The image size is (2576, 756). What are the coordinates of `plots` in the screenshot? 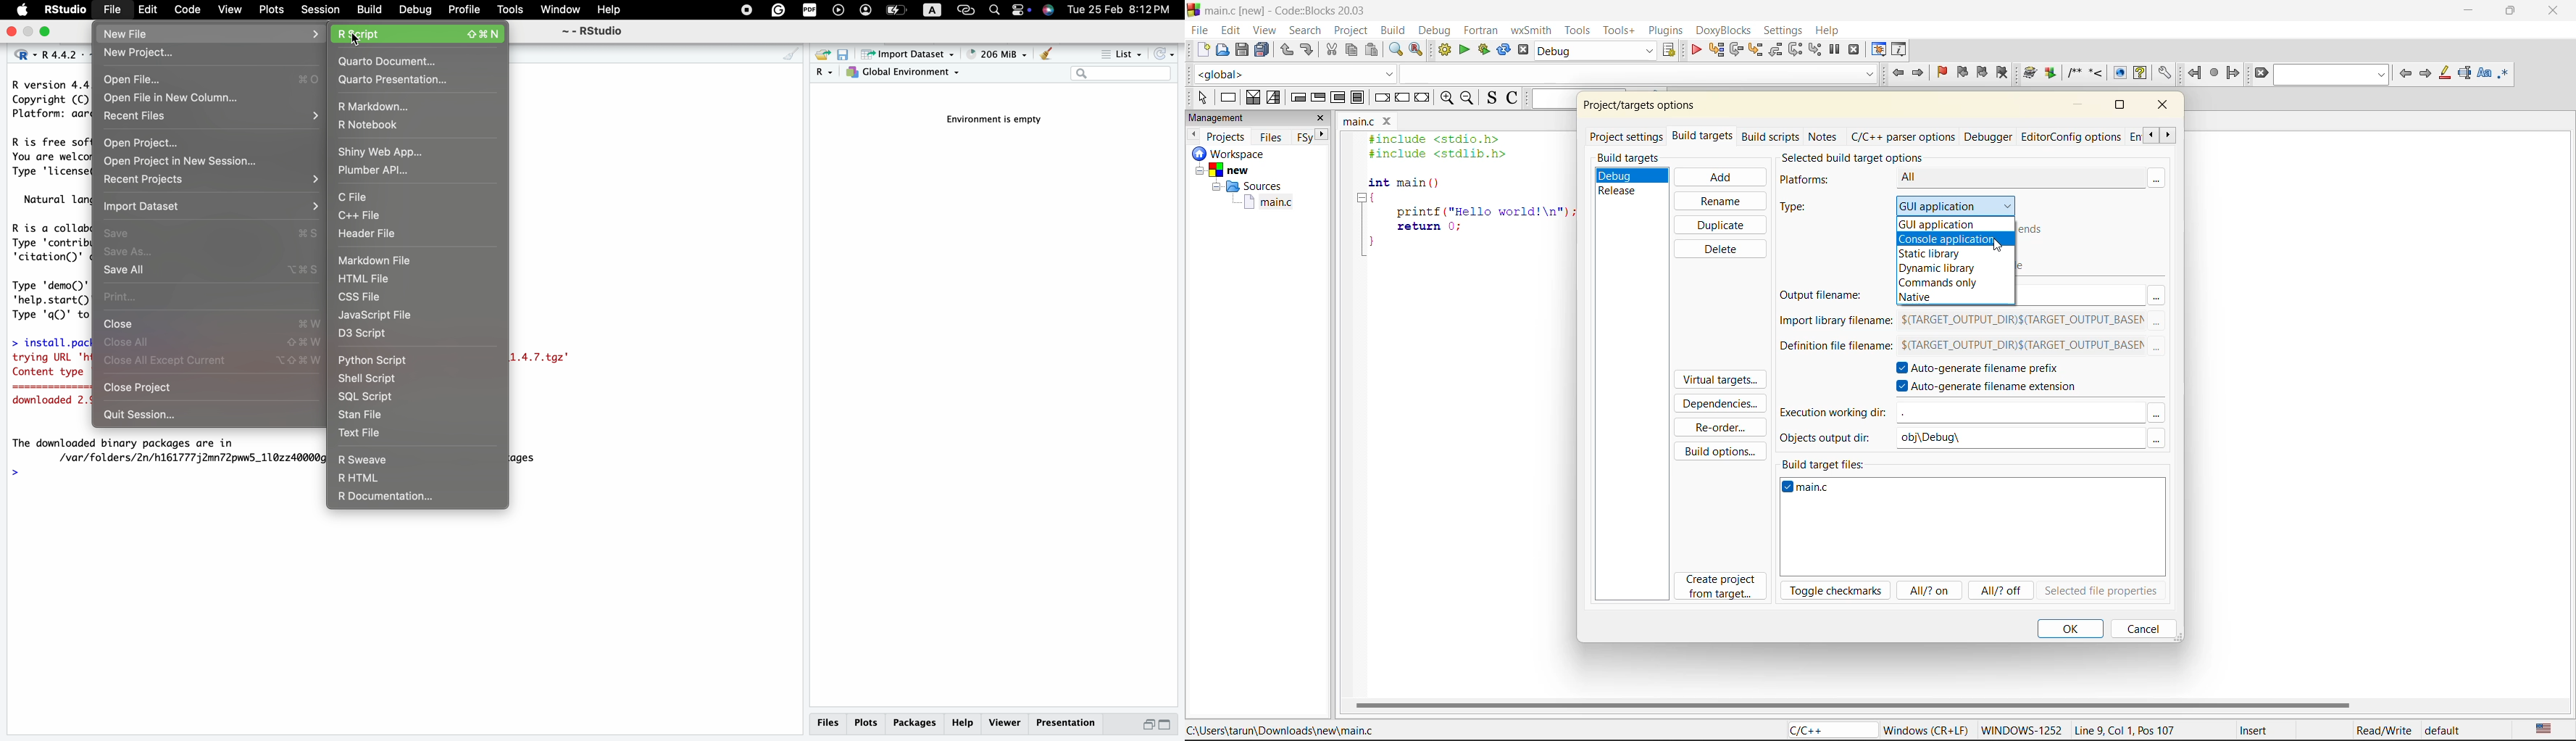 It's located at (866, 723).